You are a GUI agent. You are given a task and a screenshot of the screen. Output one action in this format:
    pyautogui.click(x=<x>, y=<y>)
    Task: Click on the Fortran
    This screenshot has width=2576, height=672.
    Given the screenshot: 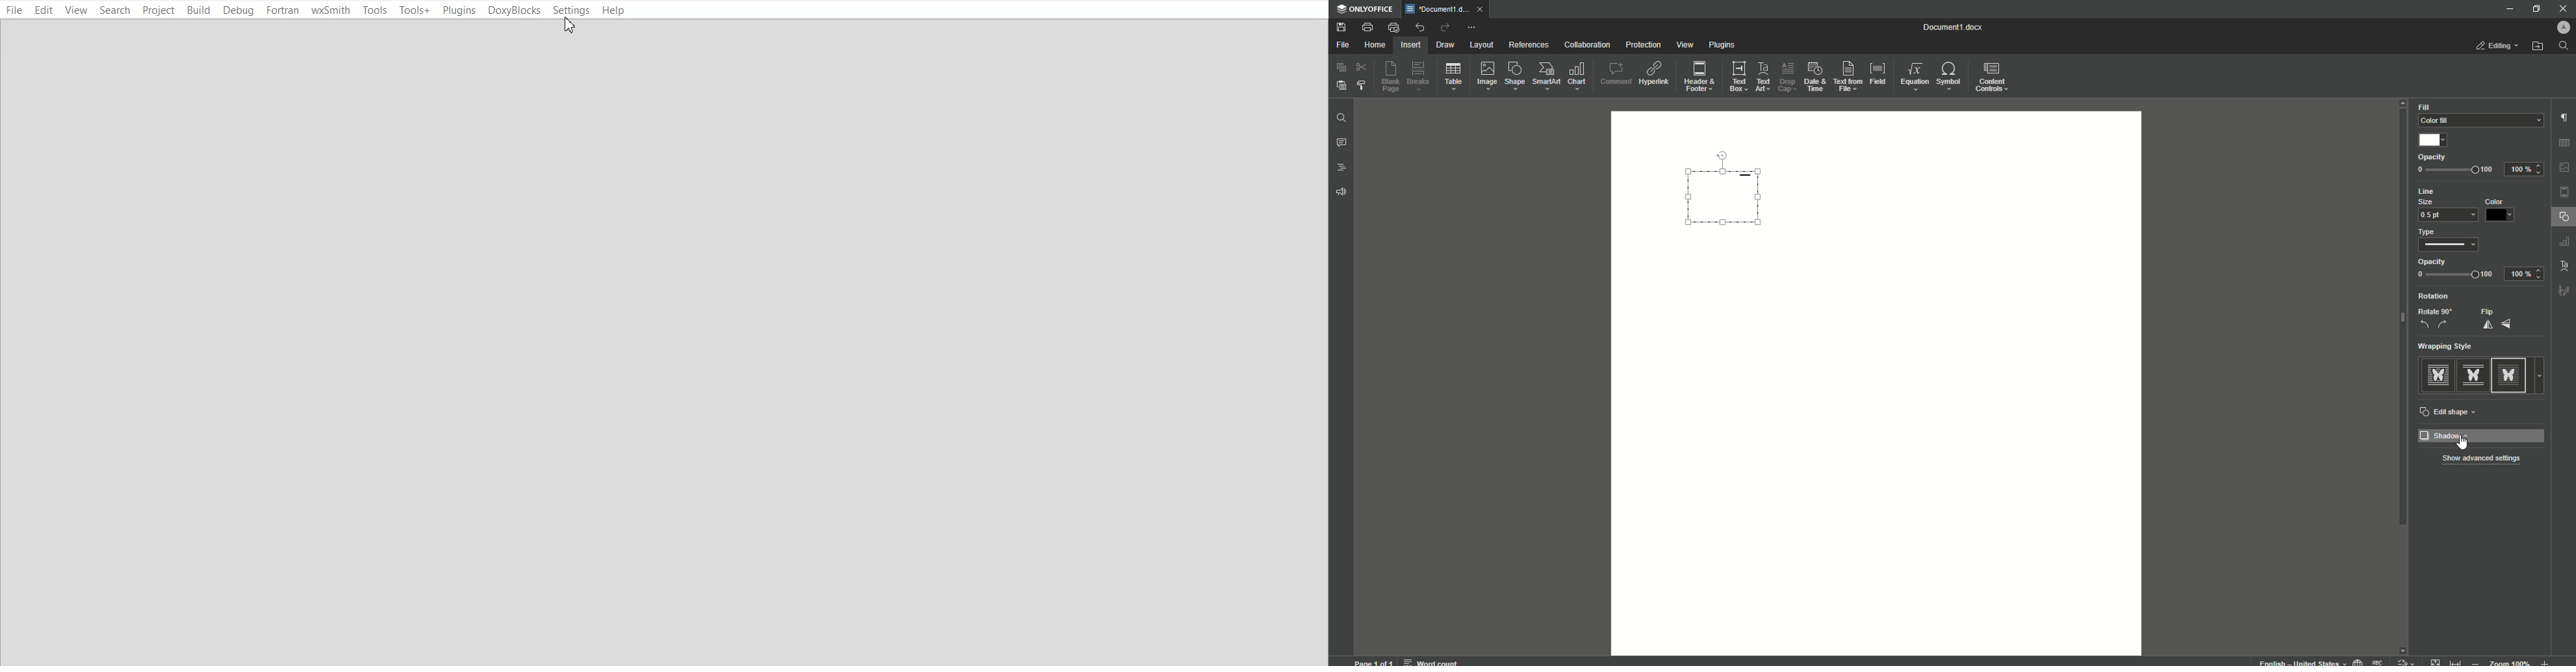 What is the action you would take?
    pyautogui.click(x=282, y=10)
    